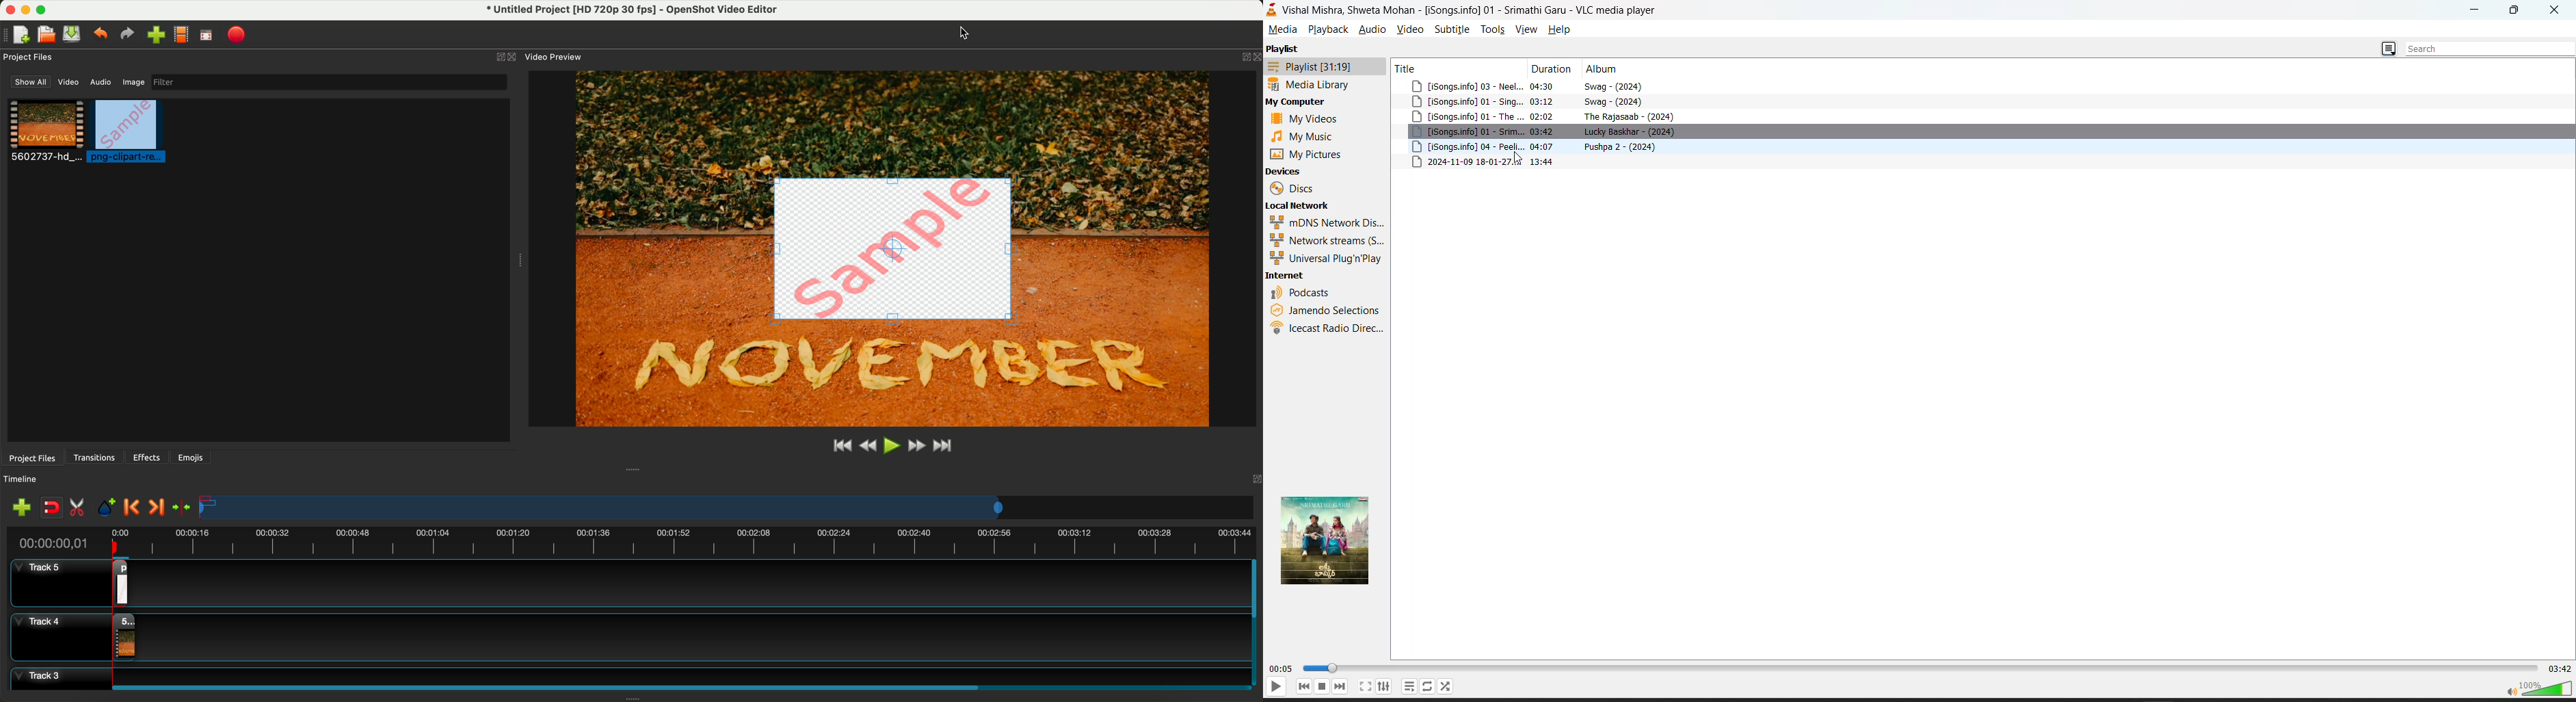 The height and width of the screenshot is (728, 2576). I want to click on my videos, so click(1307, 119).